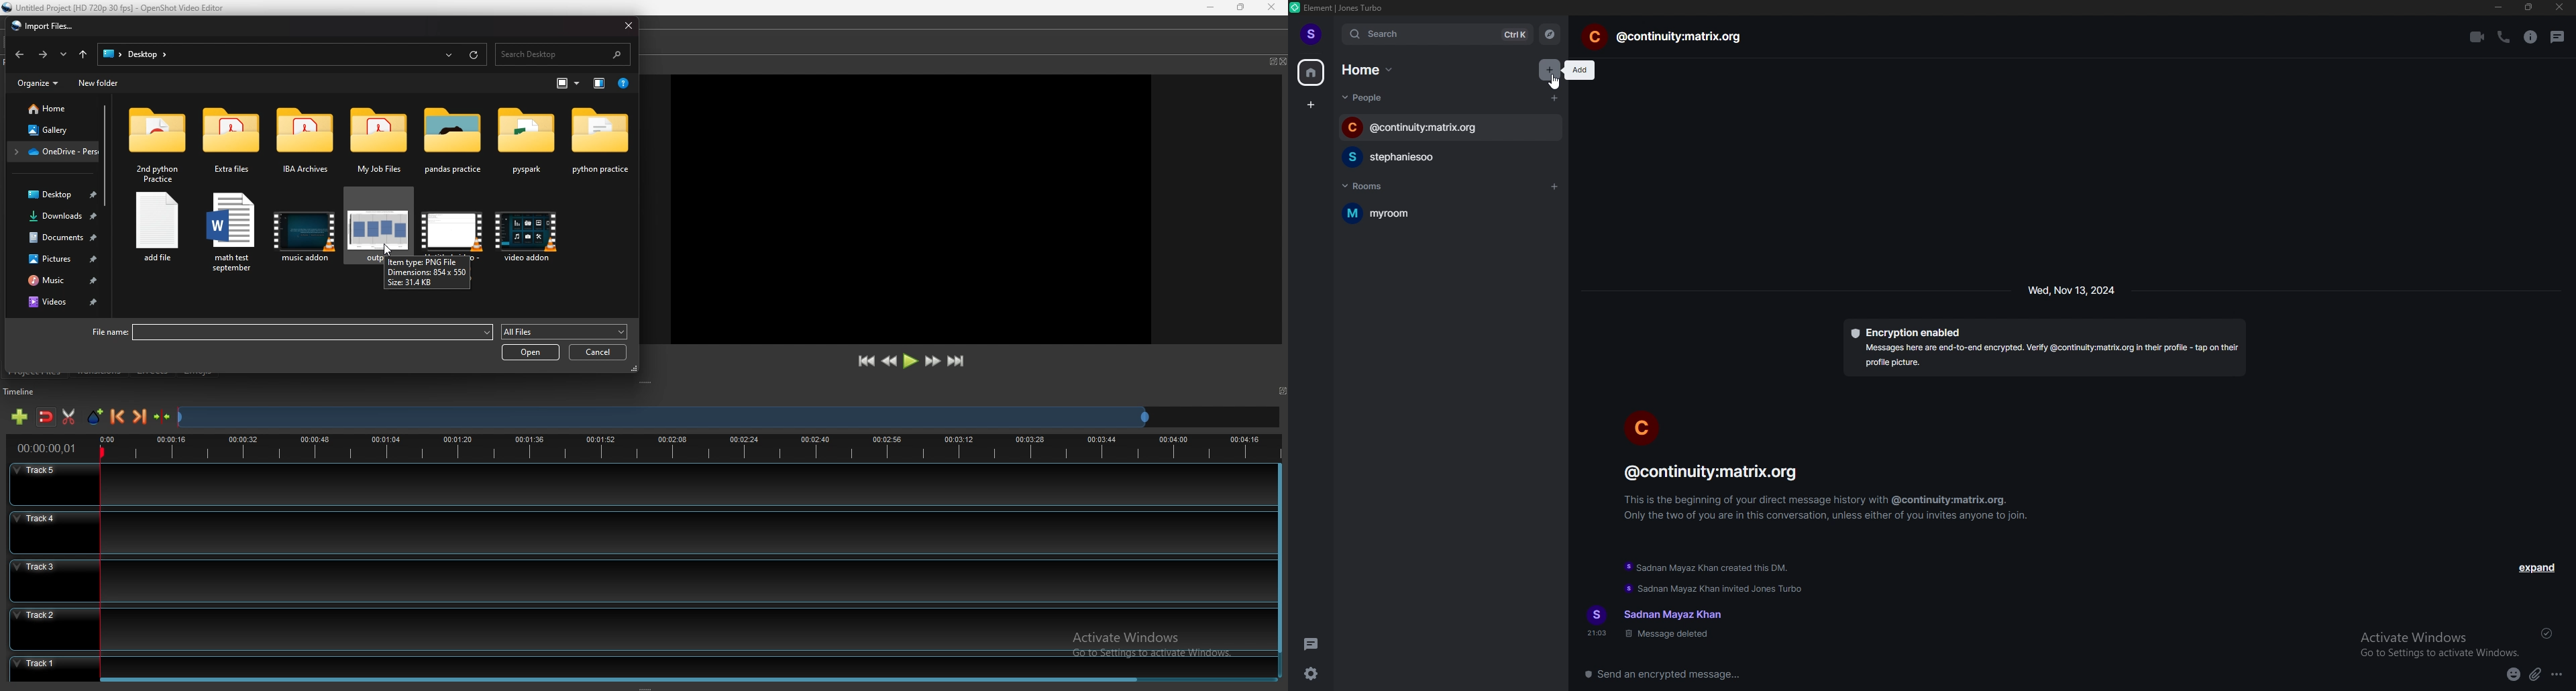  Describe the element at coordinates (53, 194) in the screenshot. I see `desktop` at that location.